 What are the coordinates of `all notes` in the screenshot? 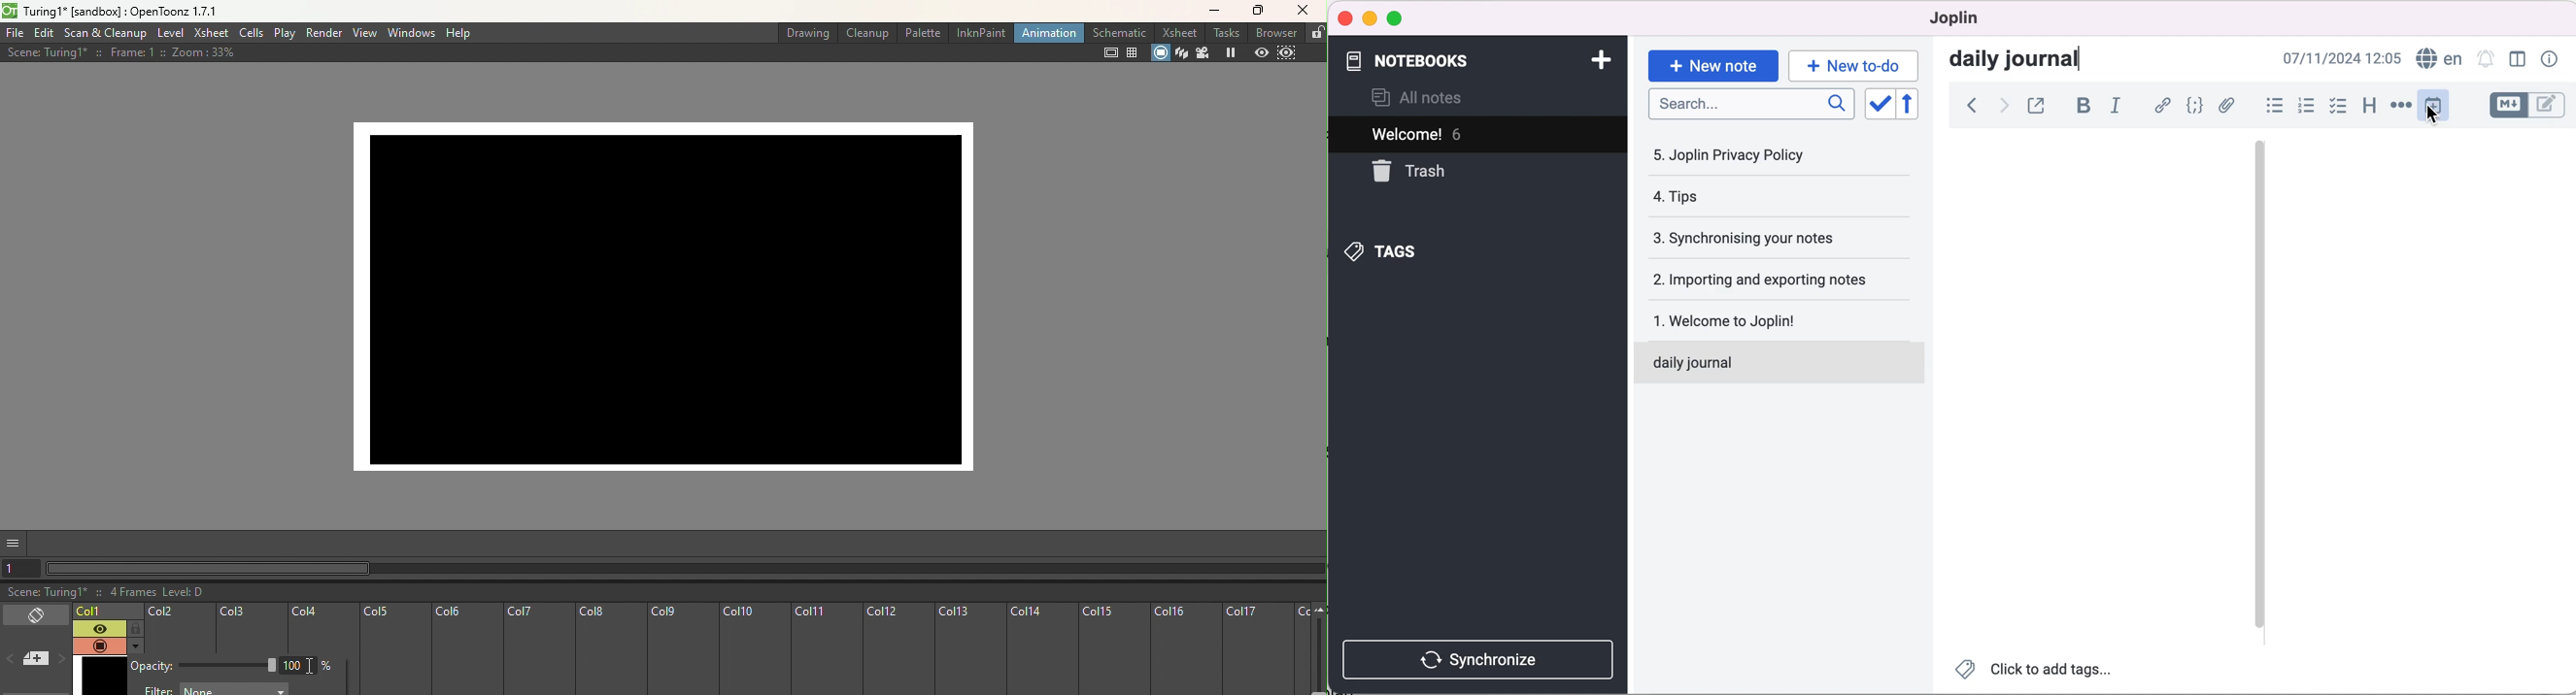 It's located at (1428, 100).